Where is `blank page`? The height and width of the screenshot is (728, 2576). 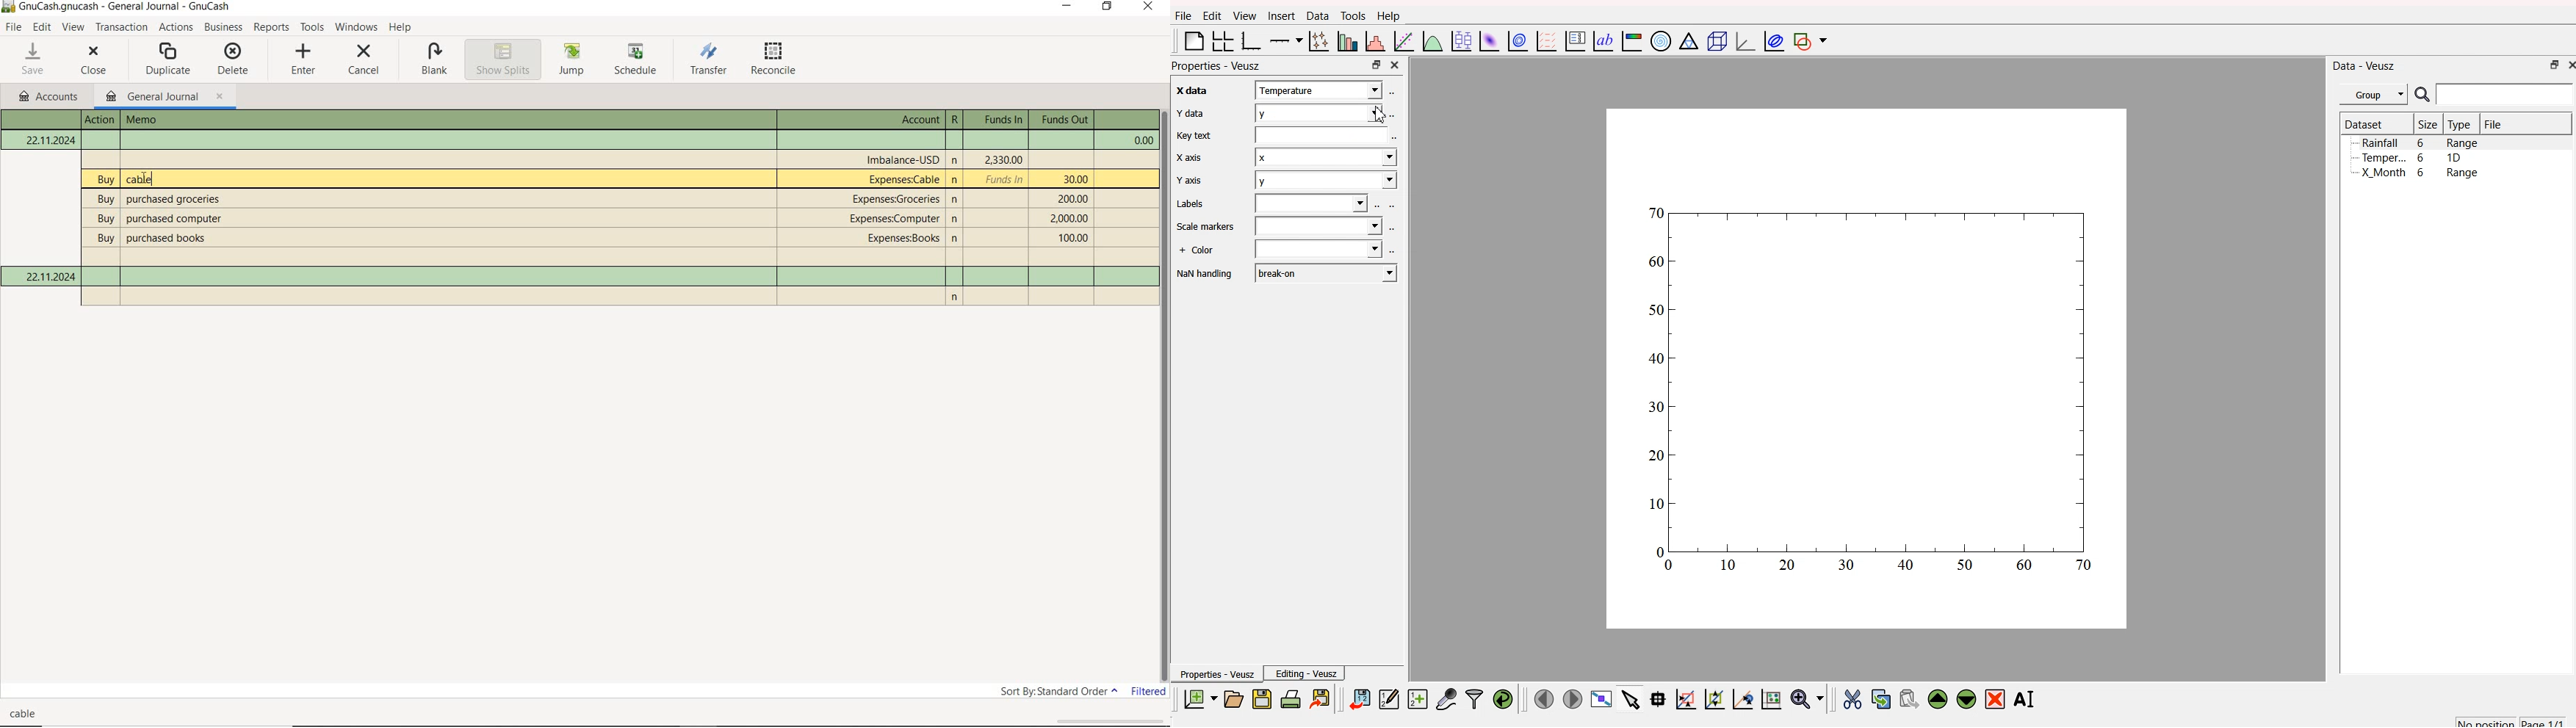
blank page is located at coordinates (1191, 43).